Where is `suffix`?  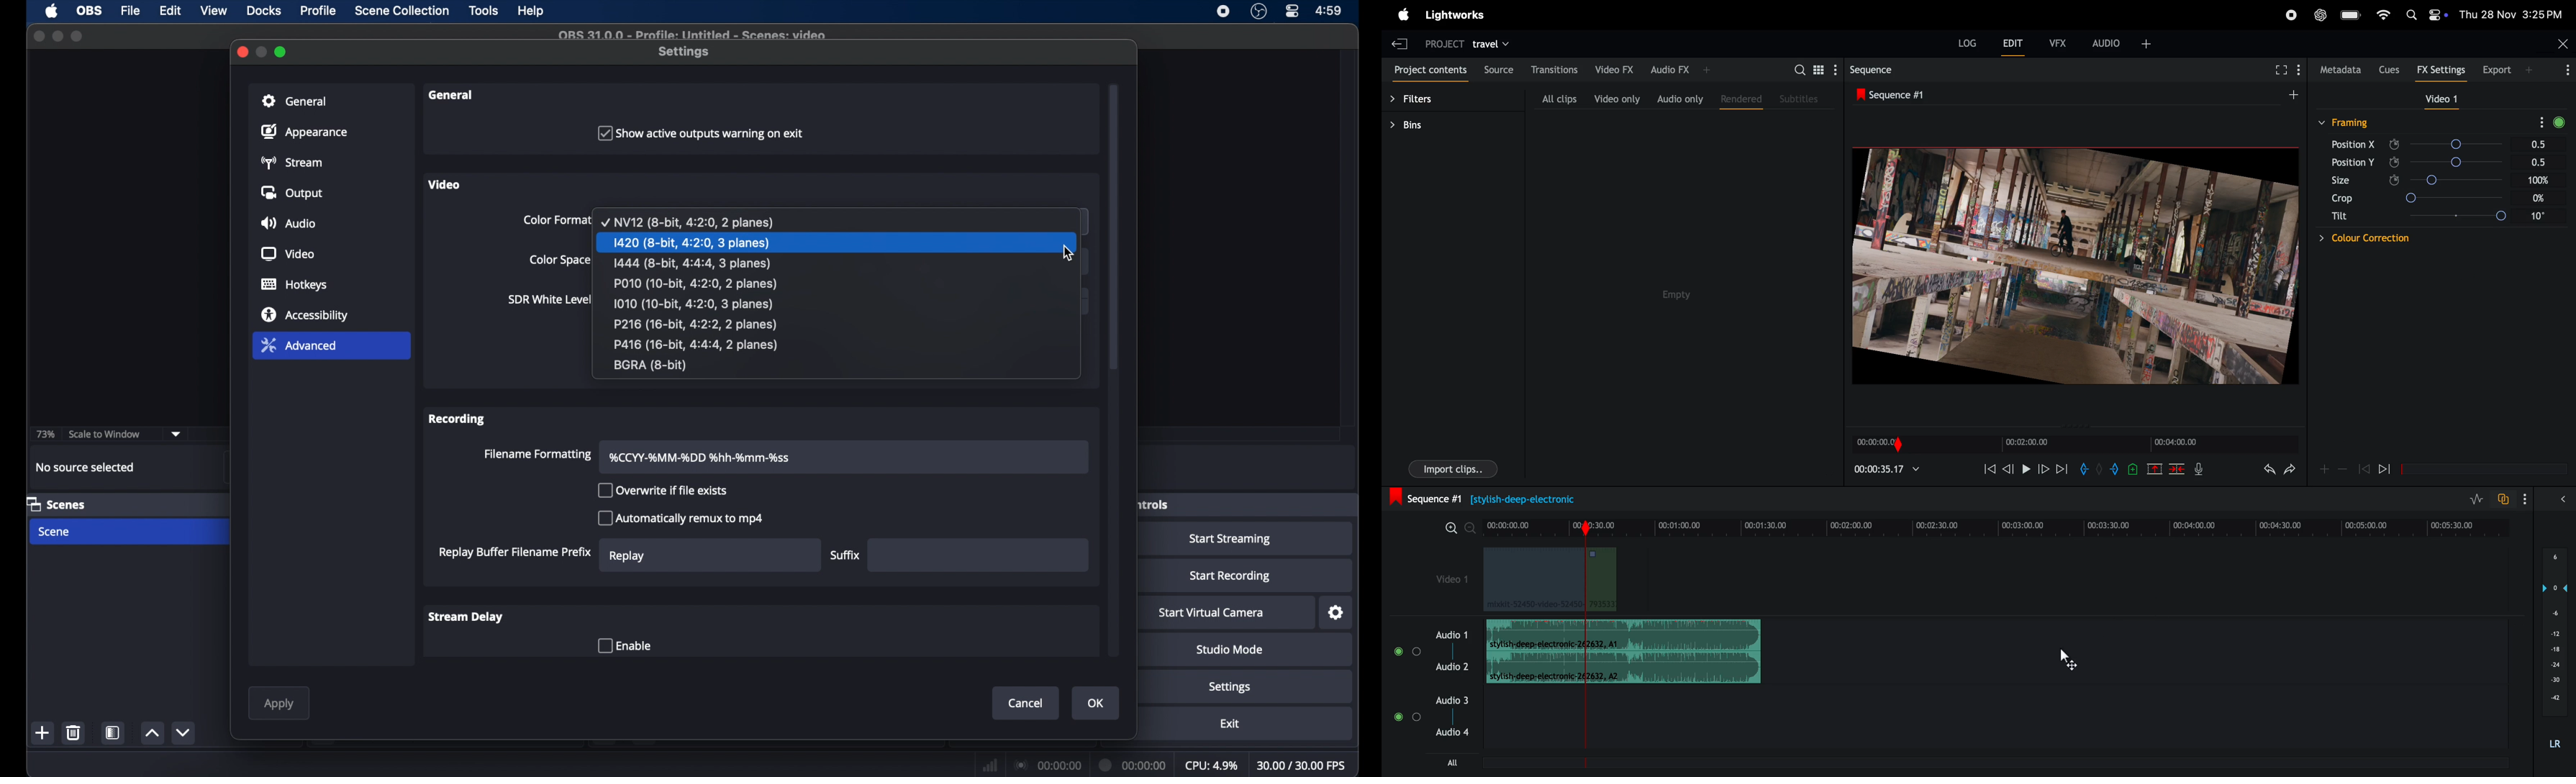
suffix is located at coordinates (845, 555).